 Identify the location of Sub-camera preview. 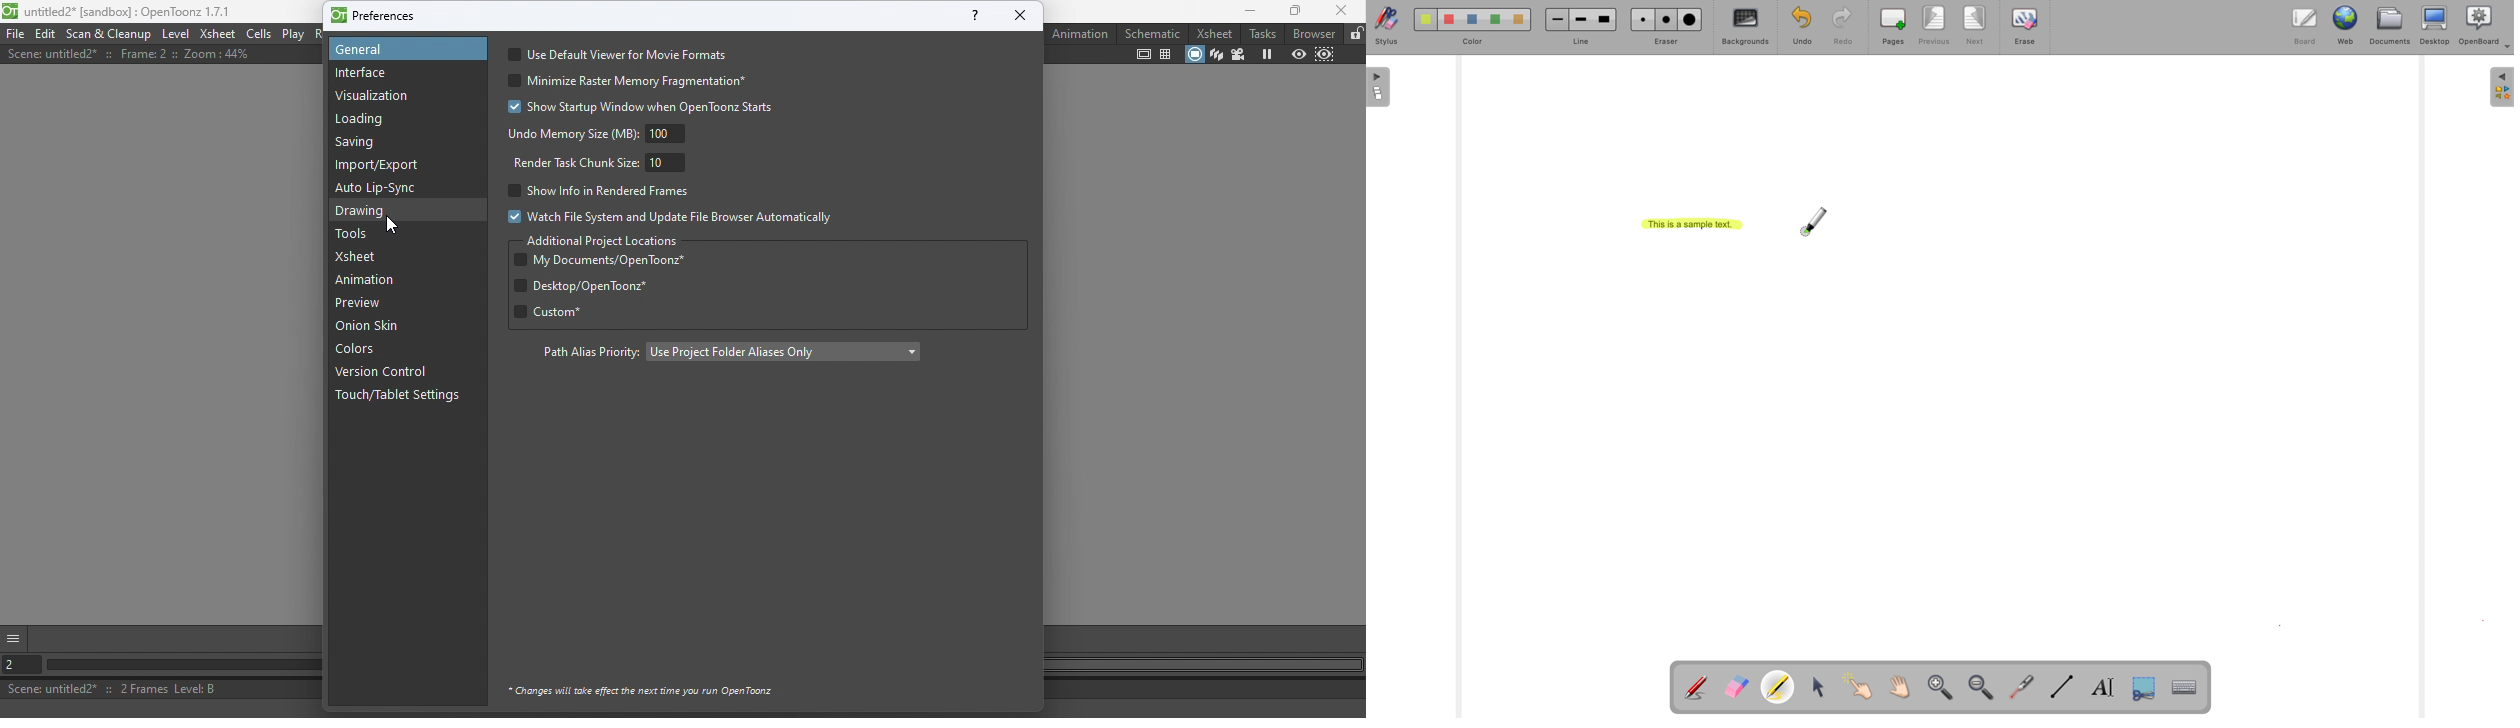
(1325, 57).